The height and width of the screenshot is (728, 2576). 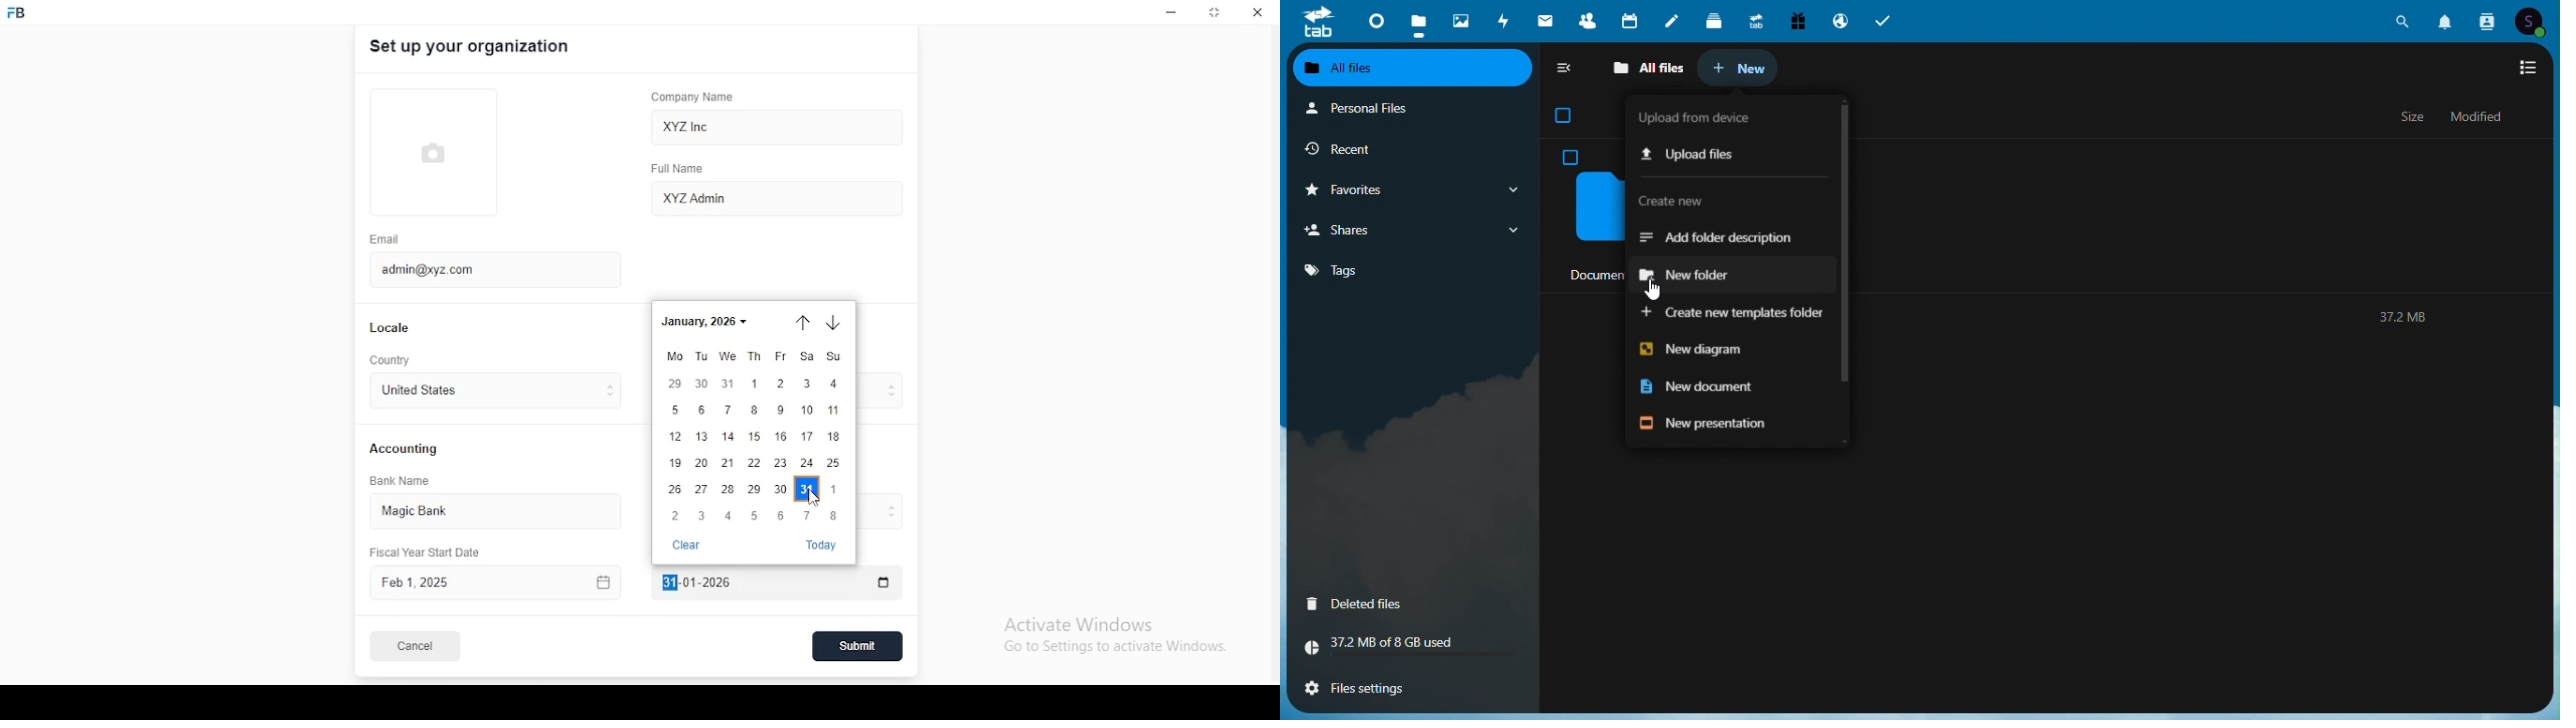 I want to click on sa, so click(x=807, y=356).